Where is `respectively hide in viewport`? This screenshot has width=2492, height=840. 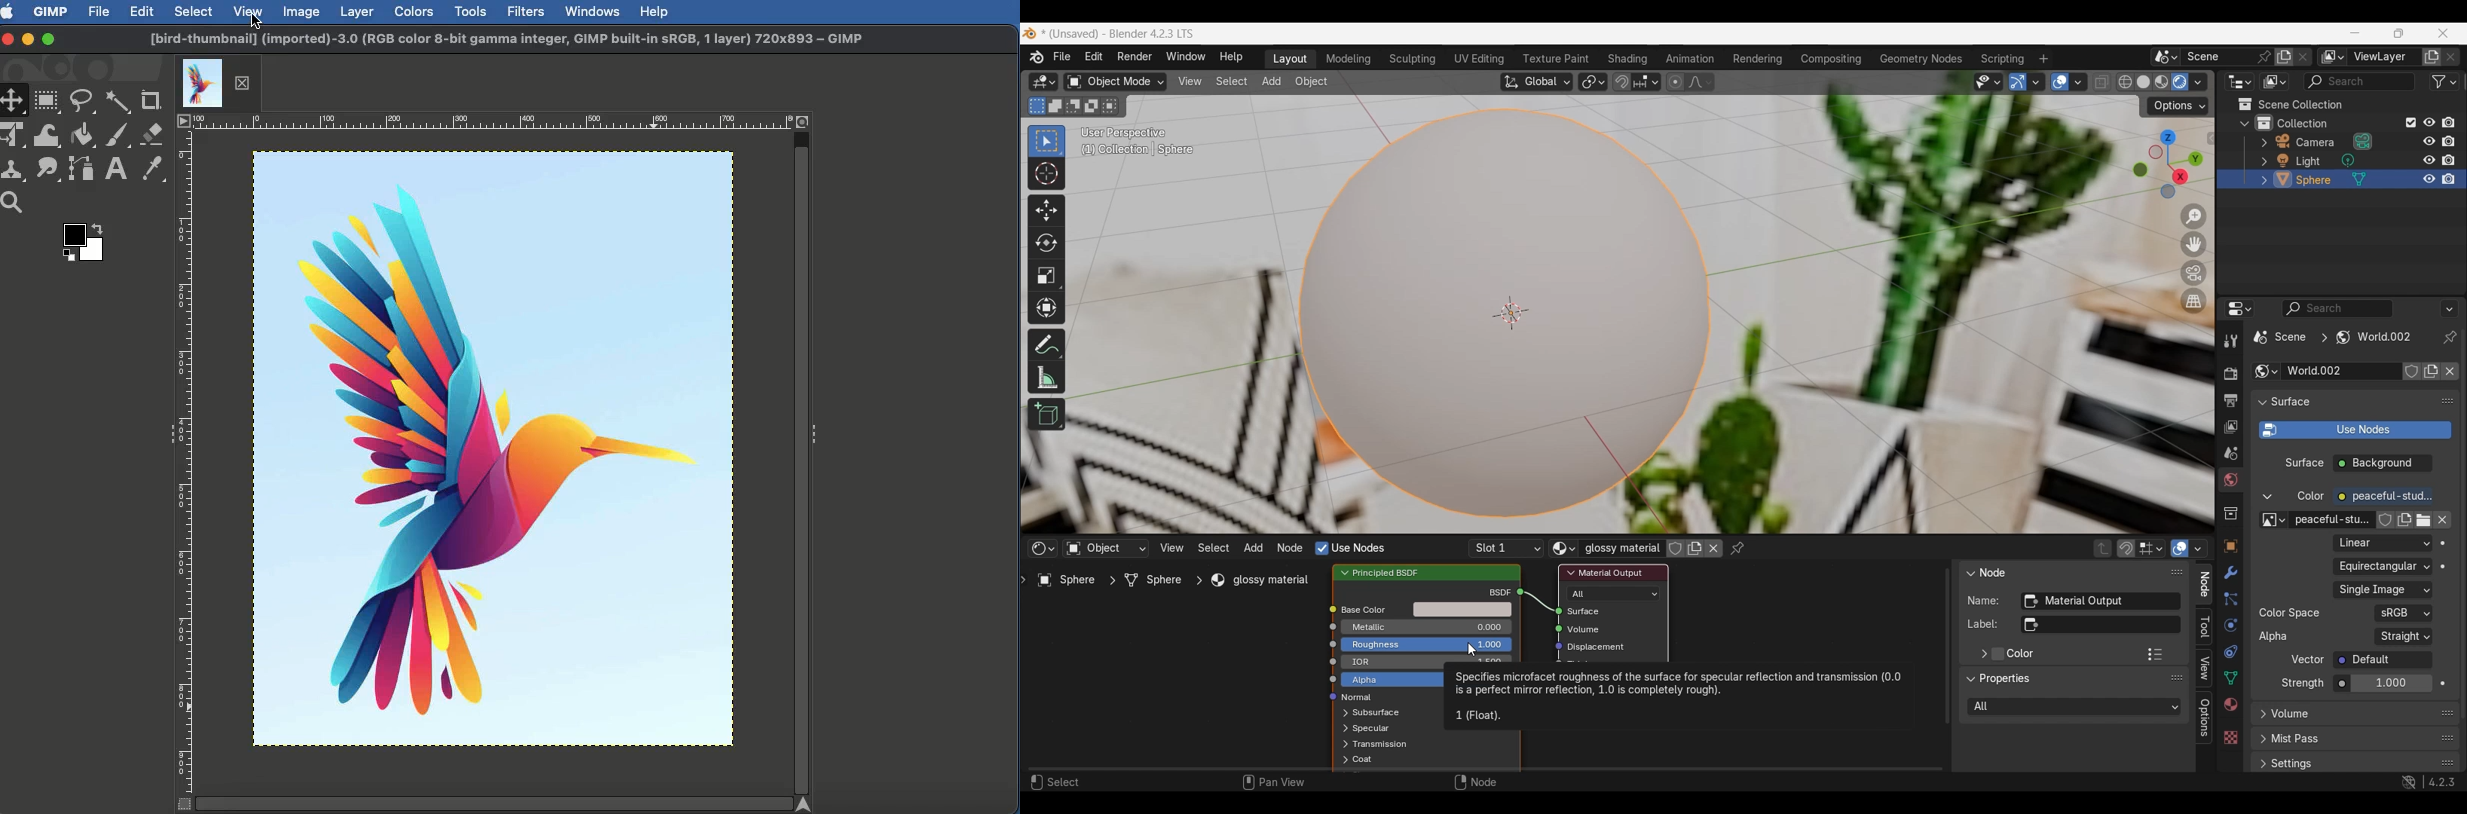 respectively hide in viewport is located at coordinates (2426, 161).